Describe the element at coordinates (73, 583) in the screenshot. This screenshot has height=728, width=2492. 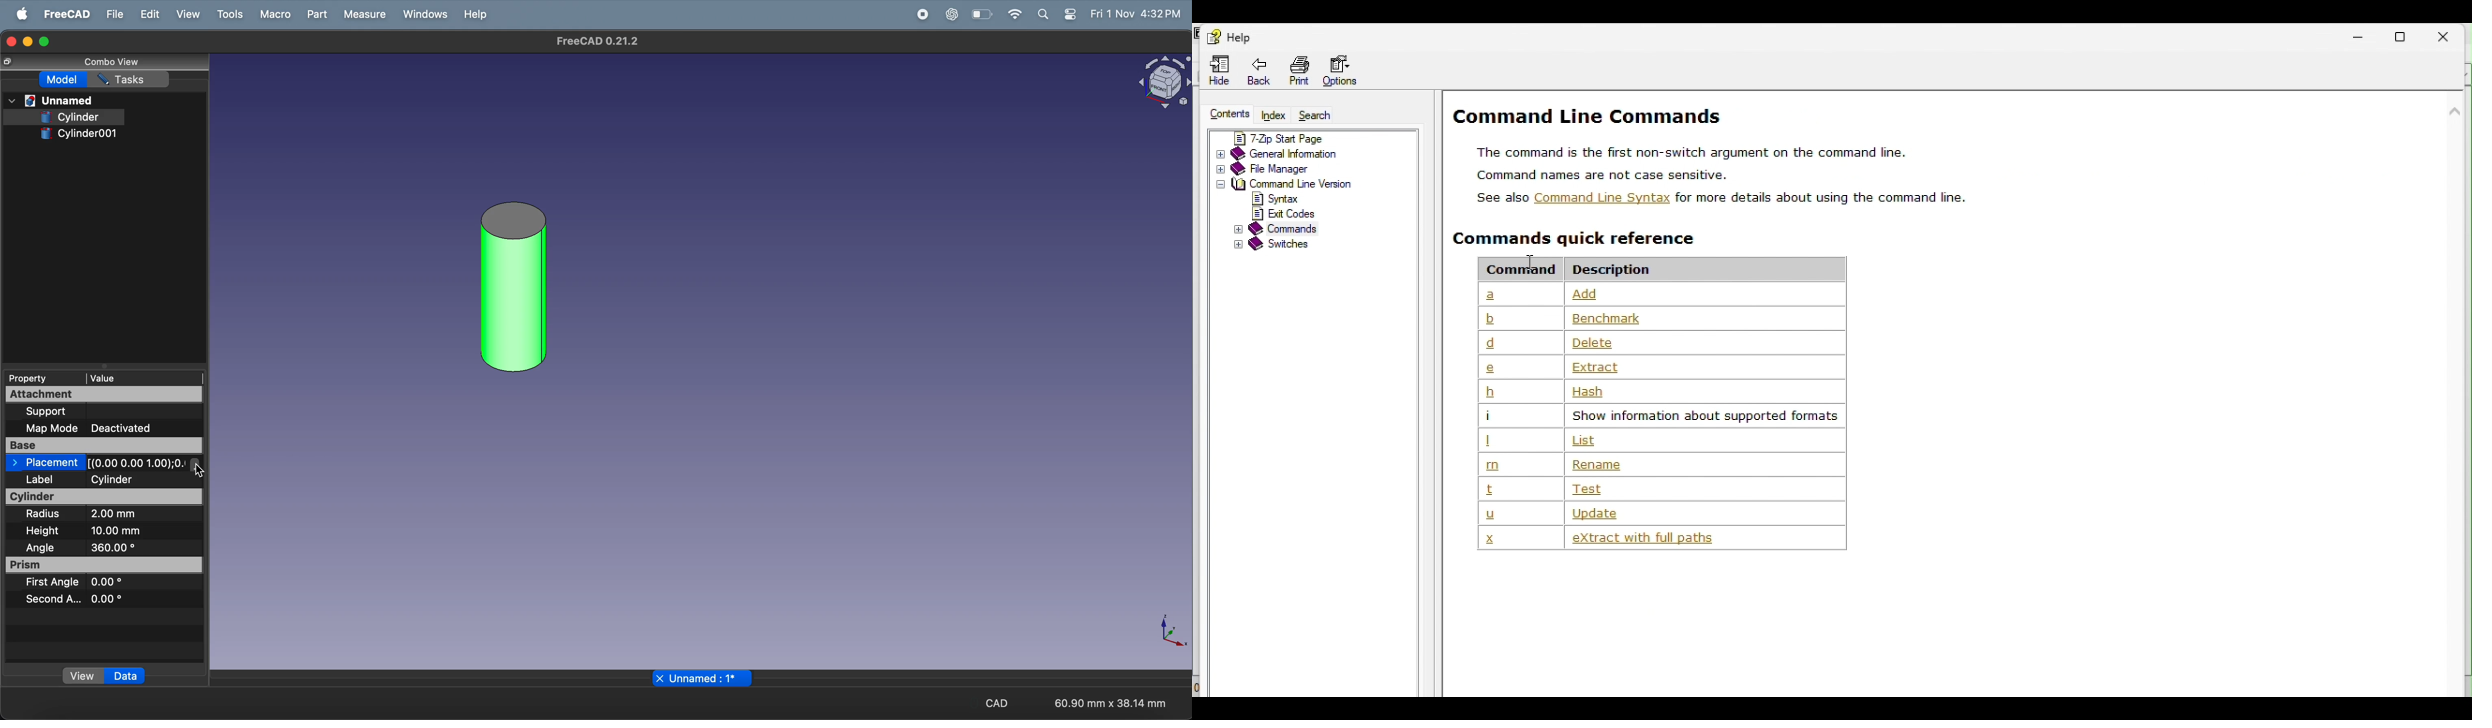
I see `first angle 0.00°` at that location.